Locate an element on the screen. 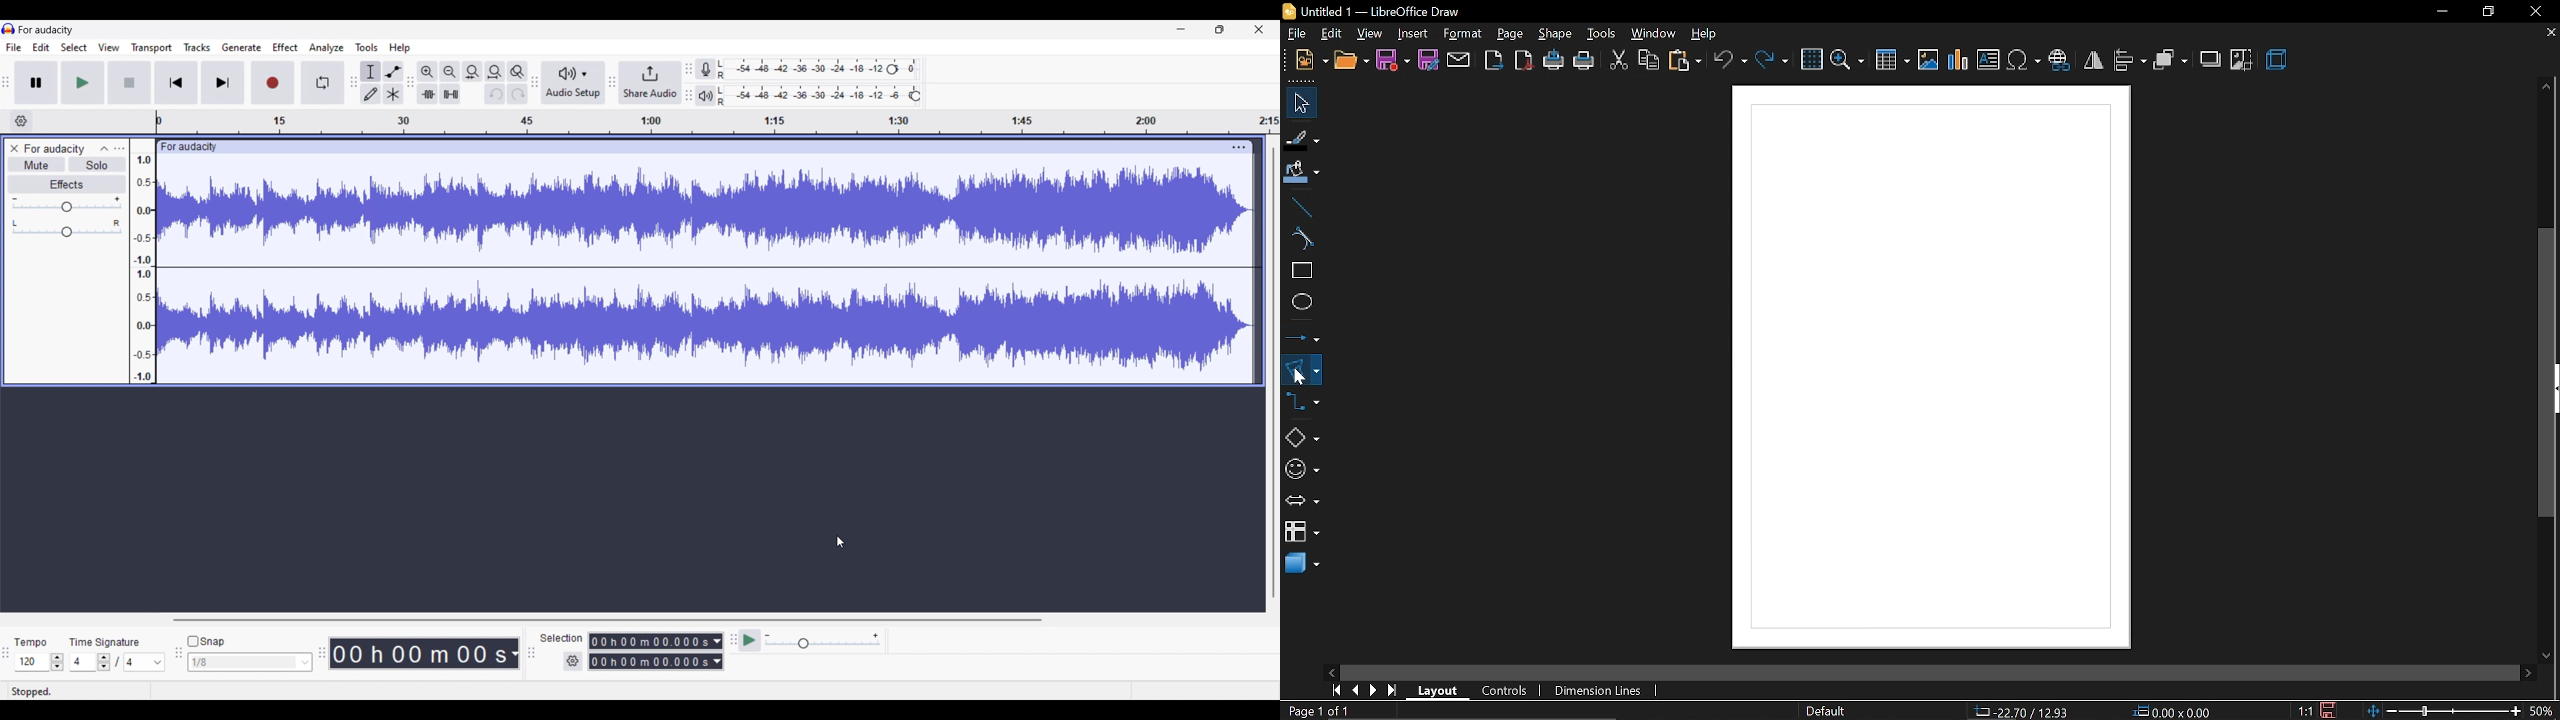 The width and height of the screenshot is (2576, 728). close is located at coordinates (2541, 10).